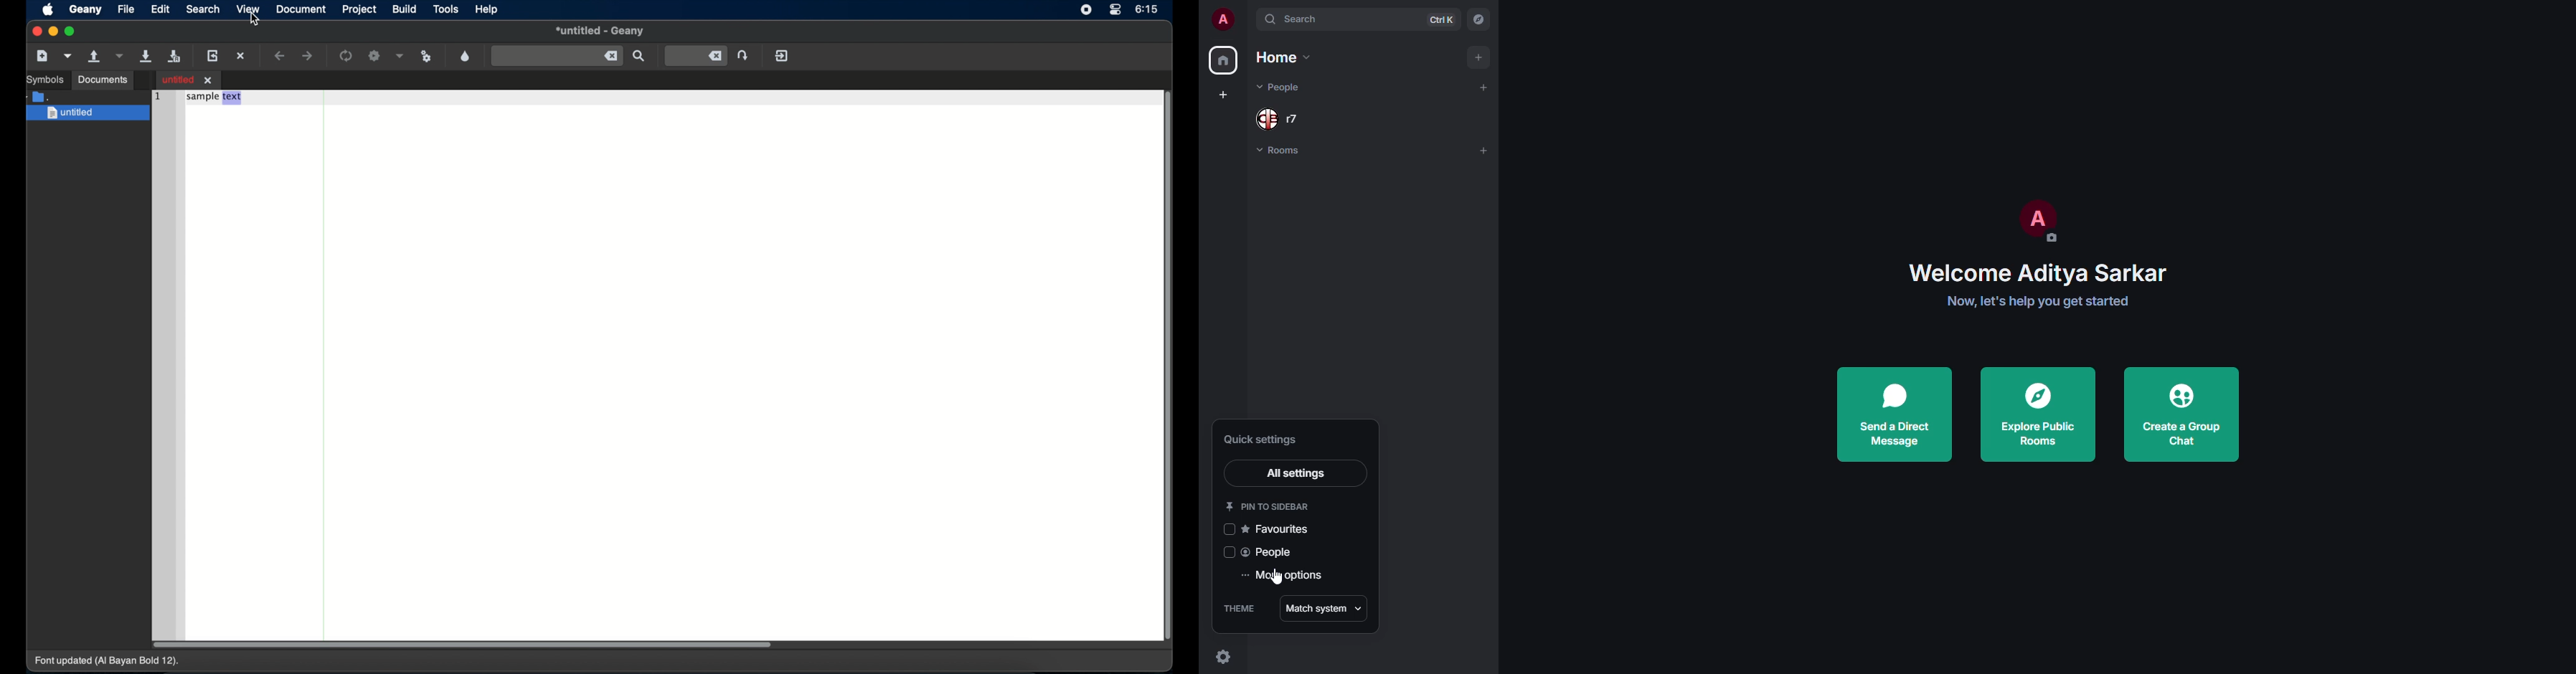 This screenshot has height=700, width=2576. I want to click on explore public rooms, so click(2042, 412).